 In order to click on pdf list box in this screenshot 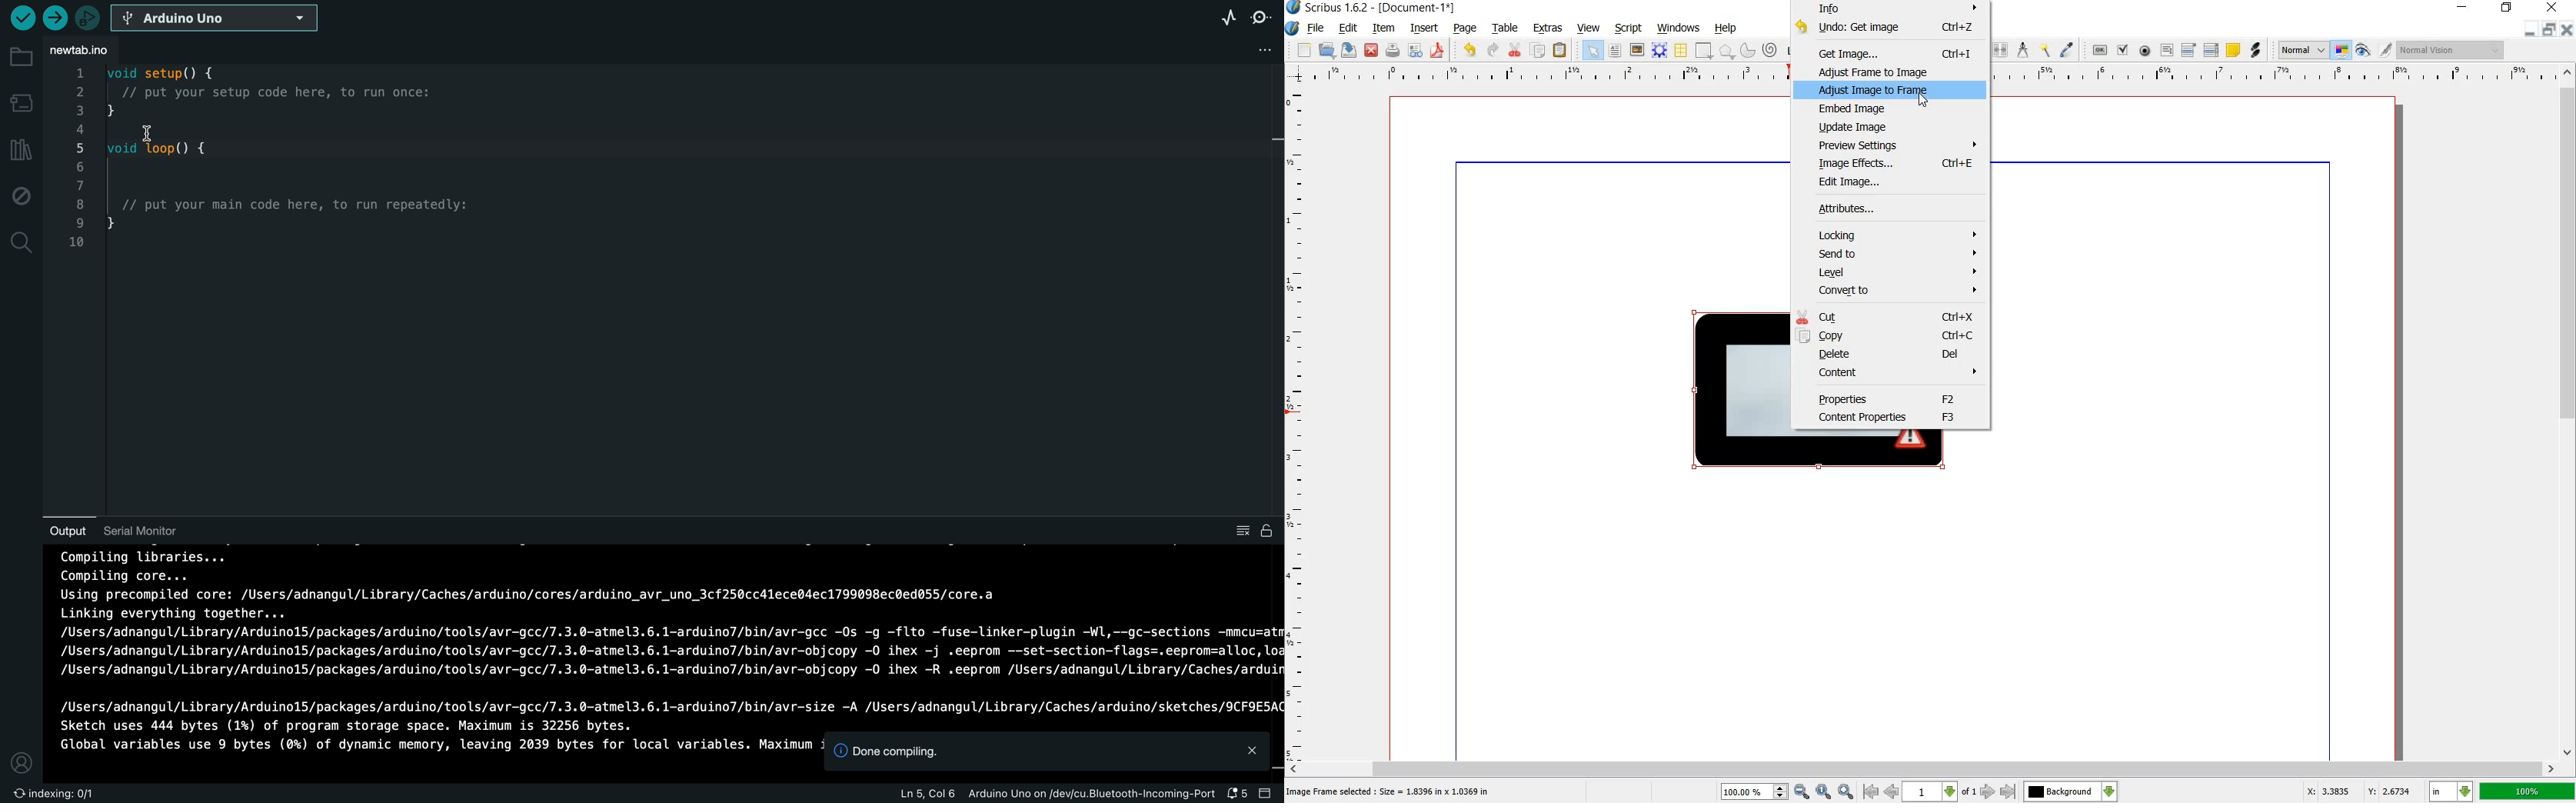, I will do `click(2212, 51)`.